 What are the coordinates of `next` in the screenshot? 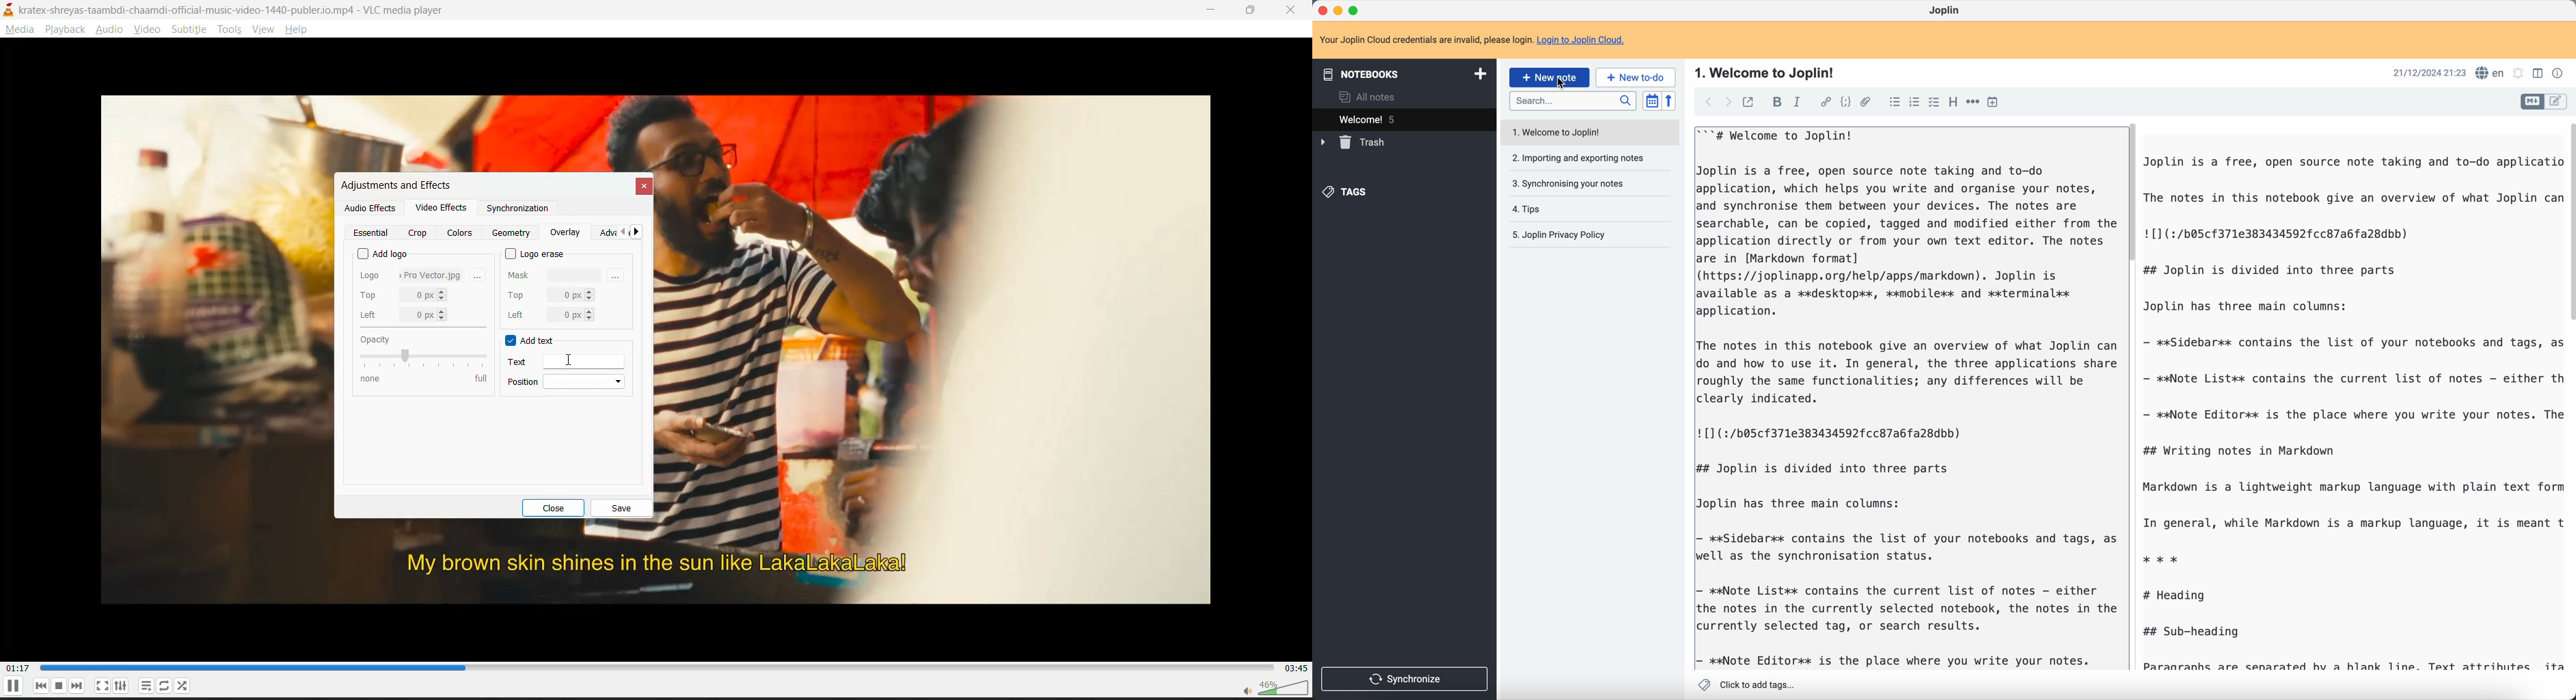 It's located at (80, 686).